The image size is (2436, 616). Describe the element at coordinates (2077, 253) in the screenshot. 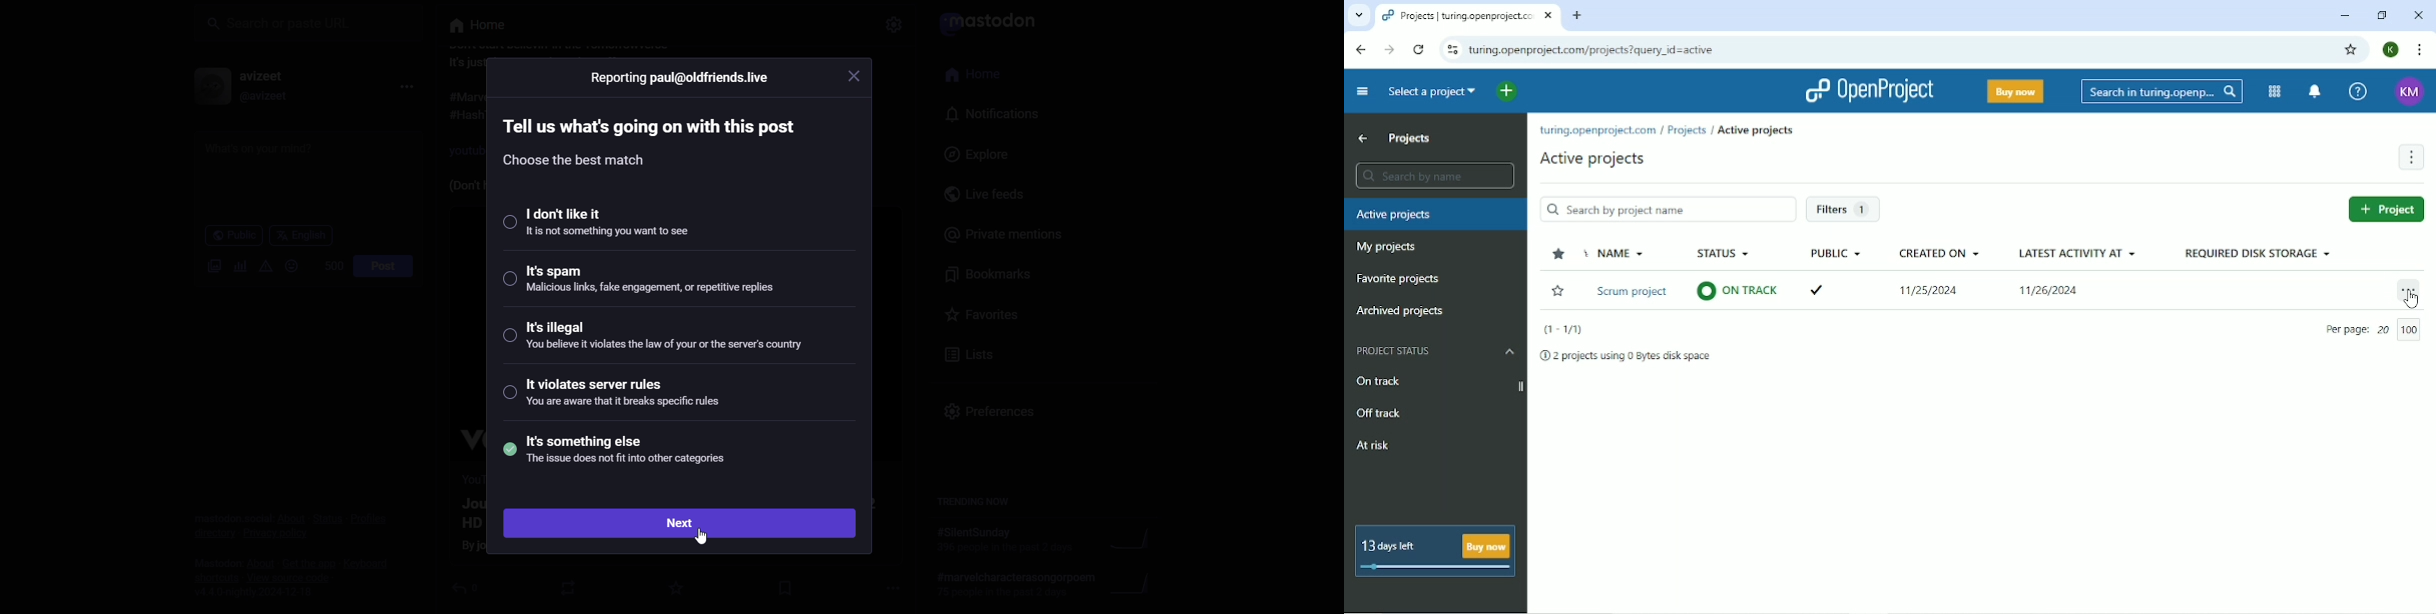

I see `Latest activity at` at that location.